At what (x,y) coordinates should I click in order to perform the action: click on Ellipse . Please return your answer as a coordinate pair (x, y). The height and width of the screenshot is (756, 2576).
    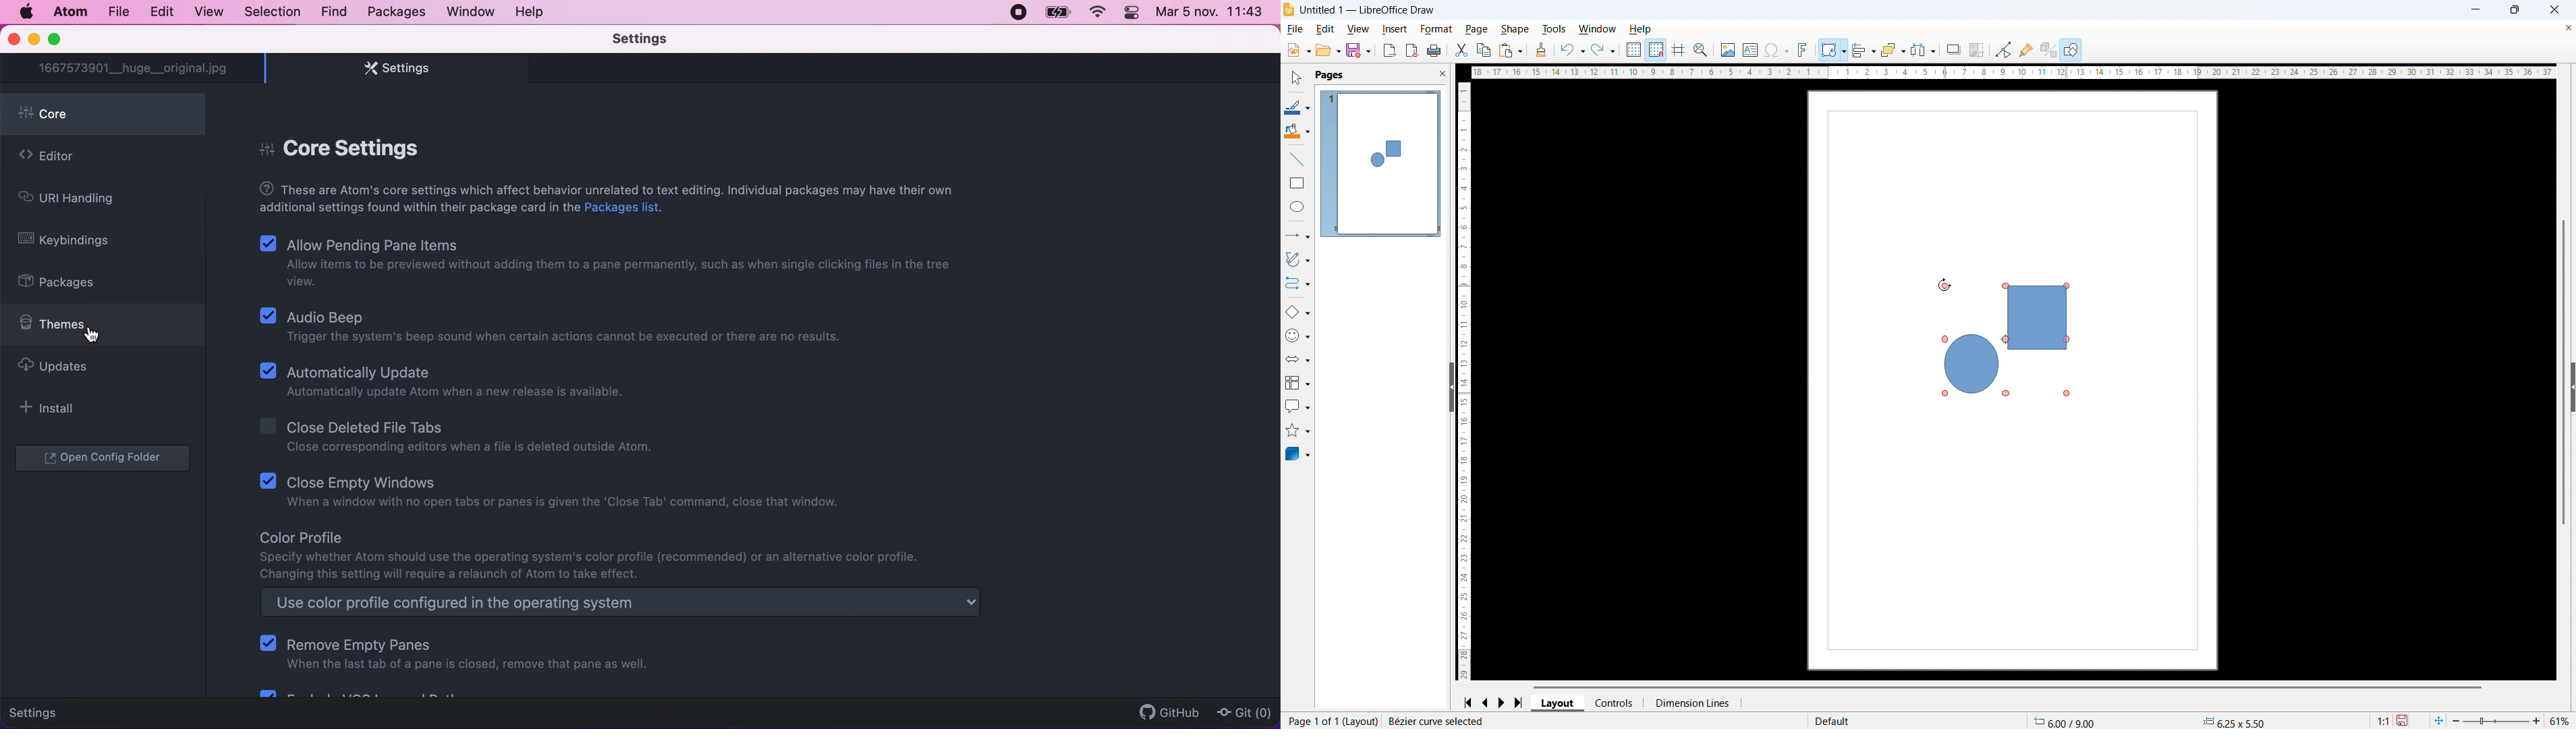
    Looking at the image, I should click on (1298, 207).